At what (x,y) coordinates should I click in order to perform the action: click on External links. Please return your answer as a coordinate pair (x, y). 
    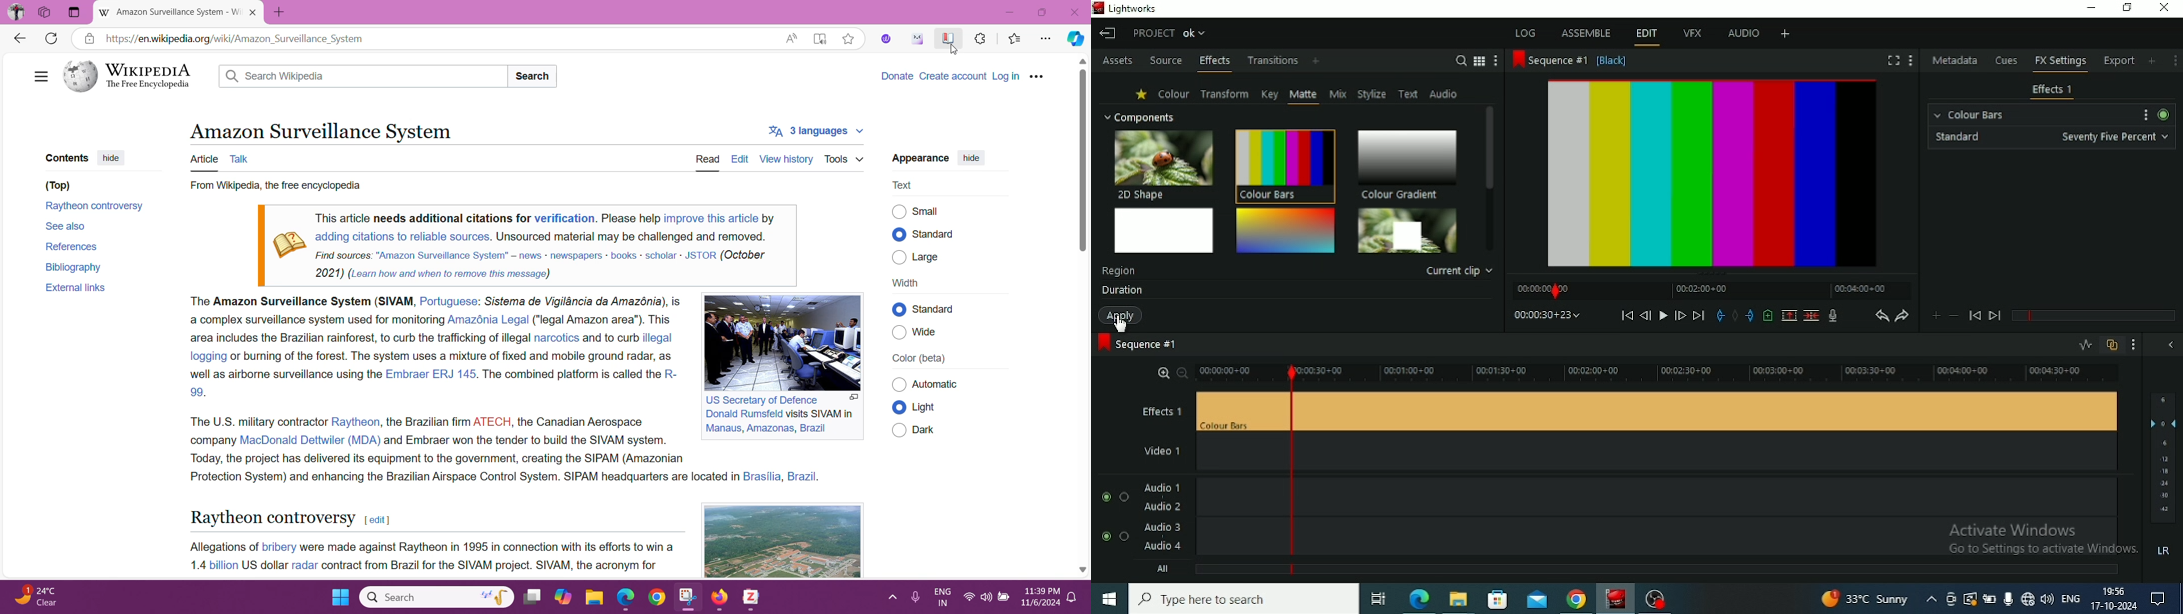
    Looking at the image, I should click on (75, 288).